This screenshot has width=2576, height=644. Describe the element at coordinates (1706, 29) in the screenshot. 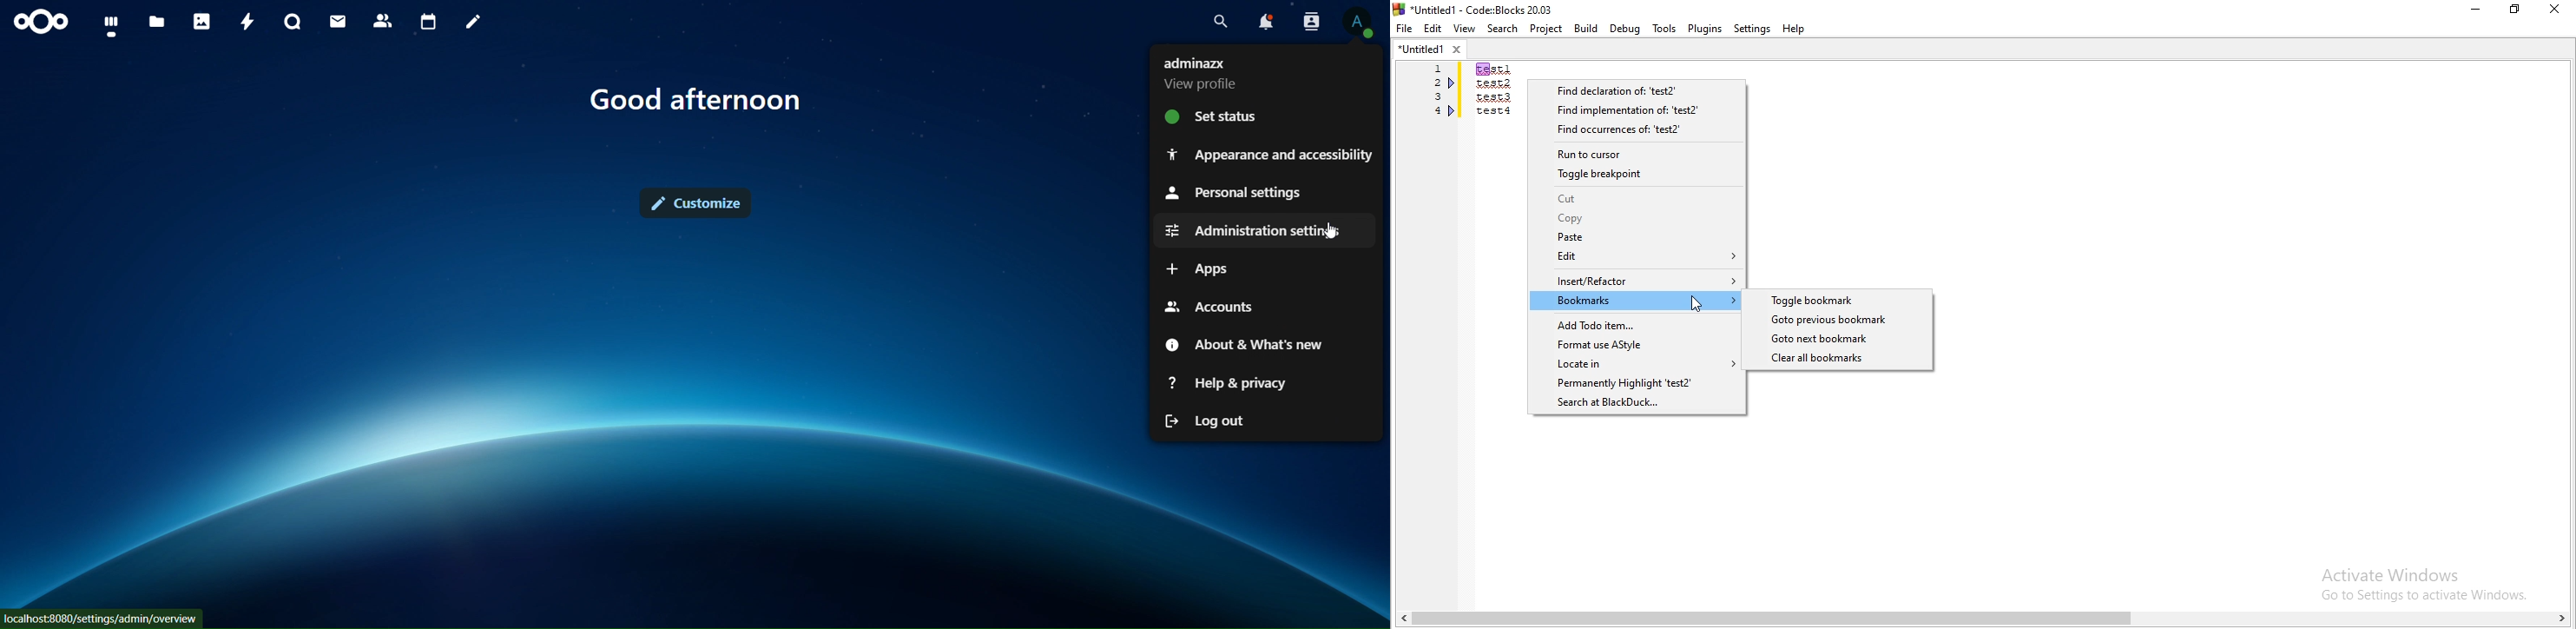

I see `Plugins ` at that location.